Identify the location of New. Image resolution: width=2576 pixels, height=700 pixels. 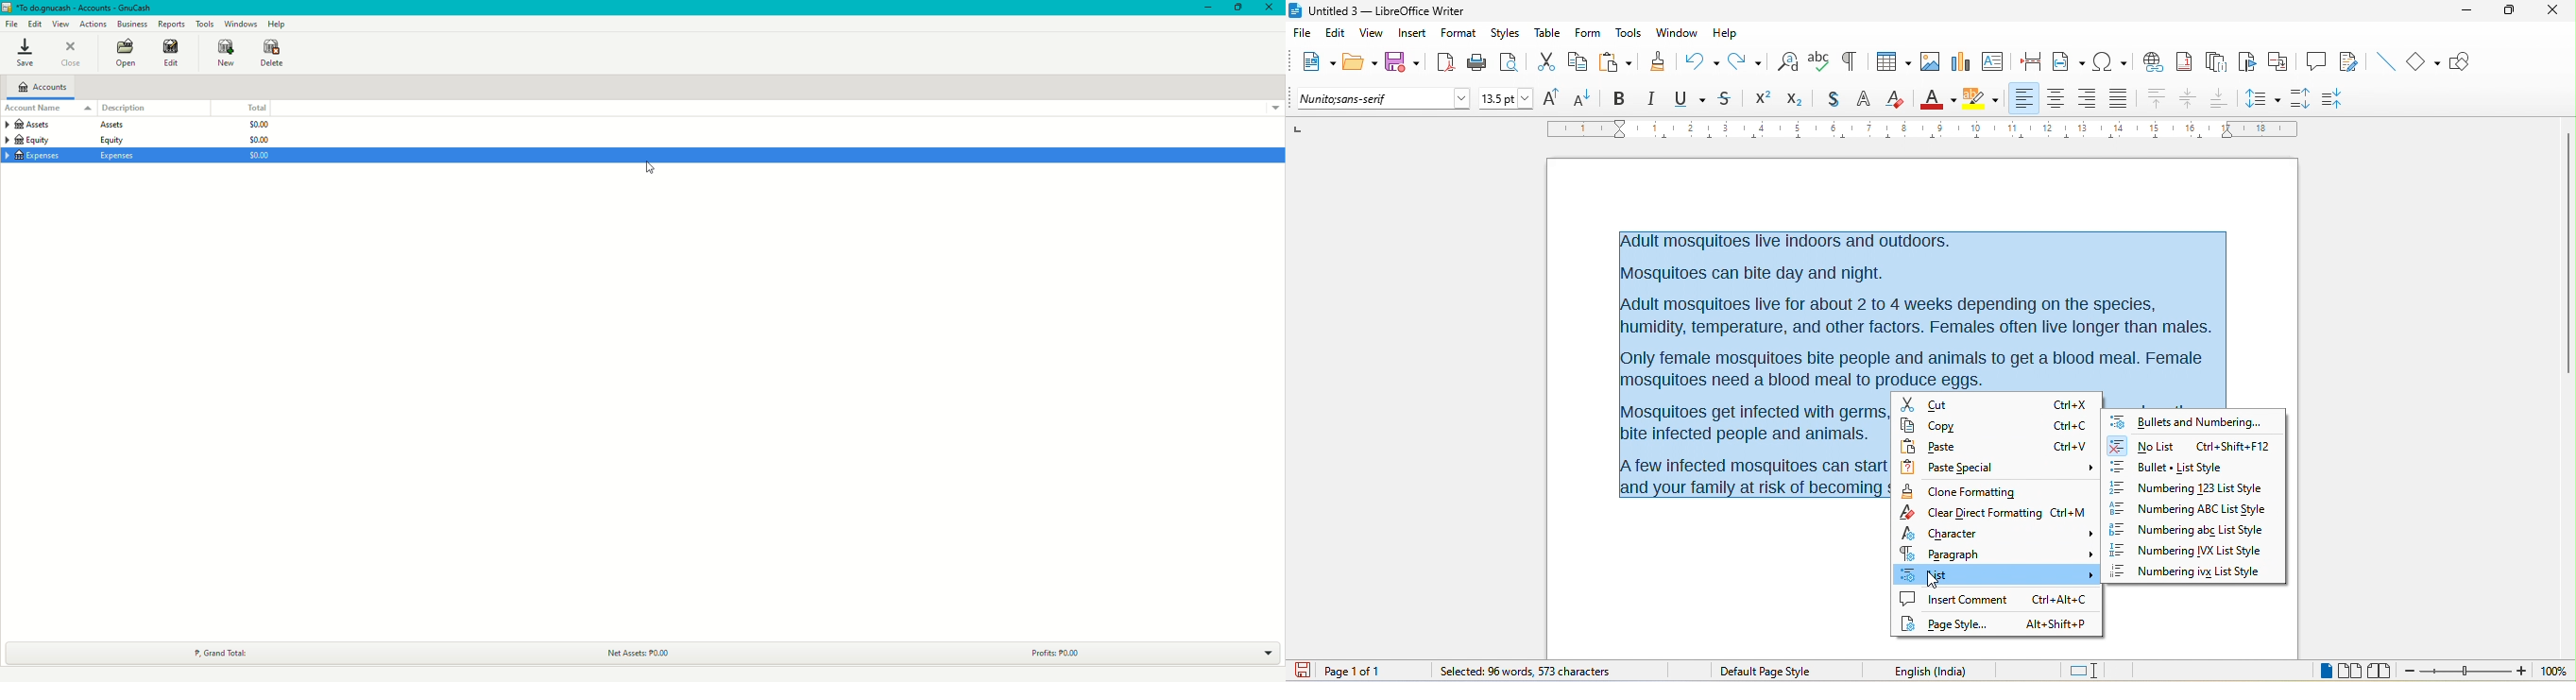
(227, 53).